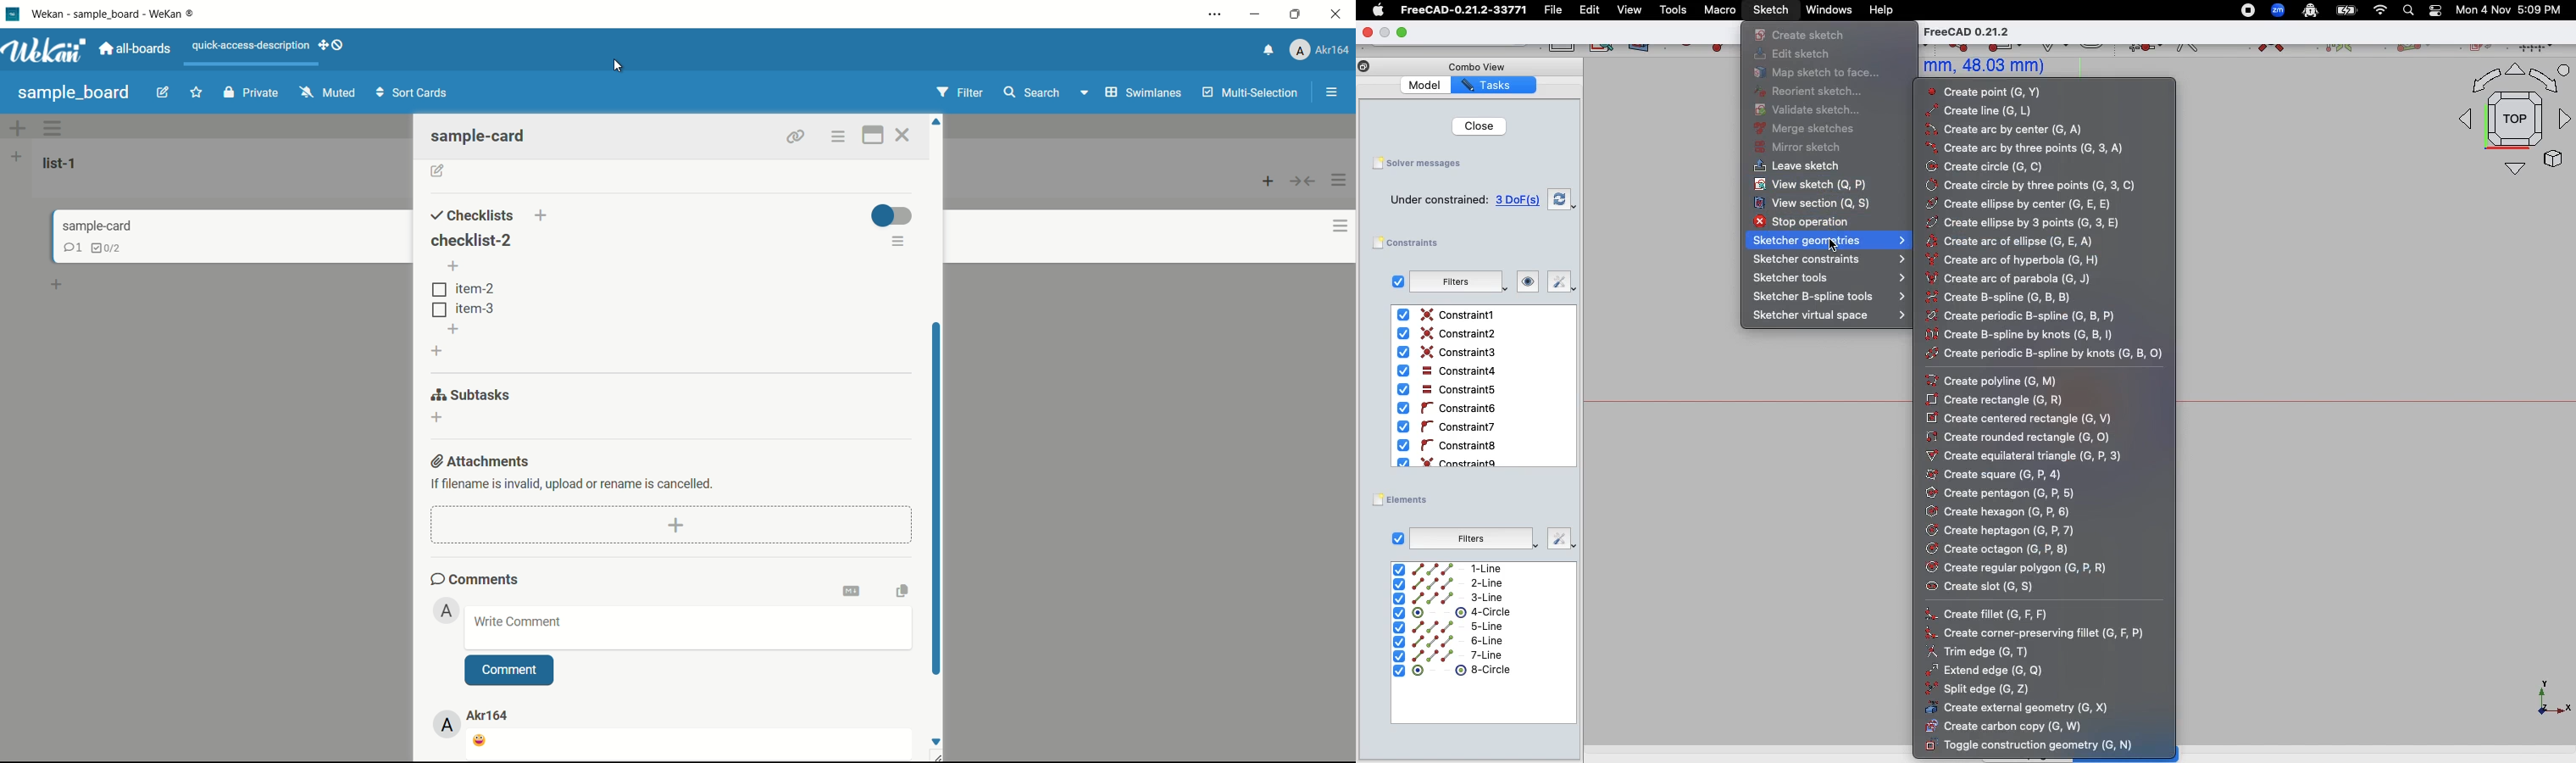 This screenshot has height=784, width=2576. Describe the element at coordinates (482, 461) in the screenshot. I see `attachments` at that location.